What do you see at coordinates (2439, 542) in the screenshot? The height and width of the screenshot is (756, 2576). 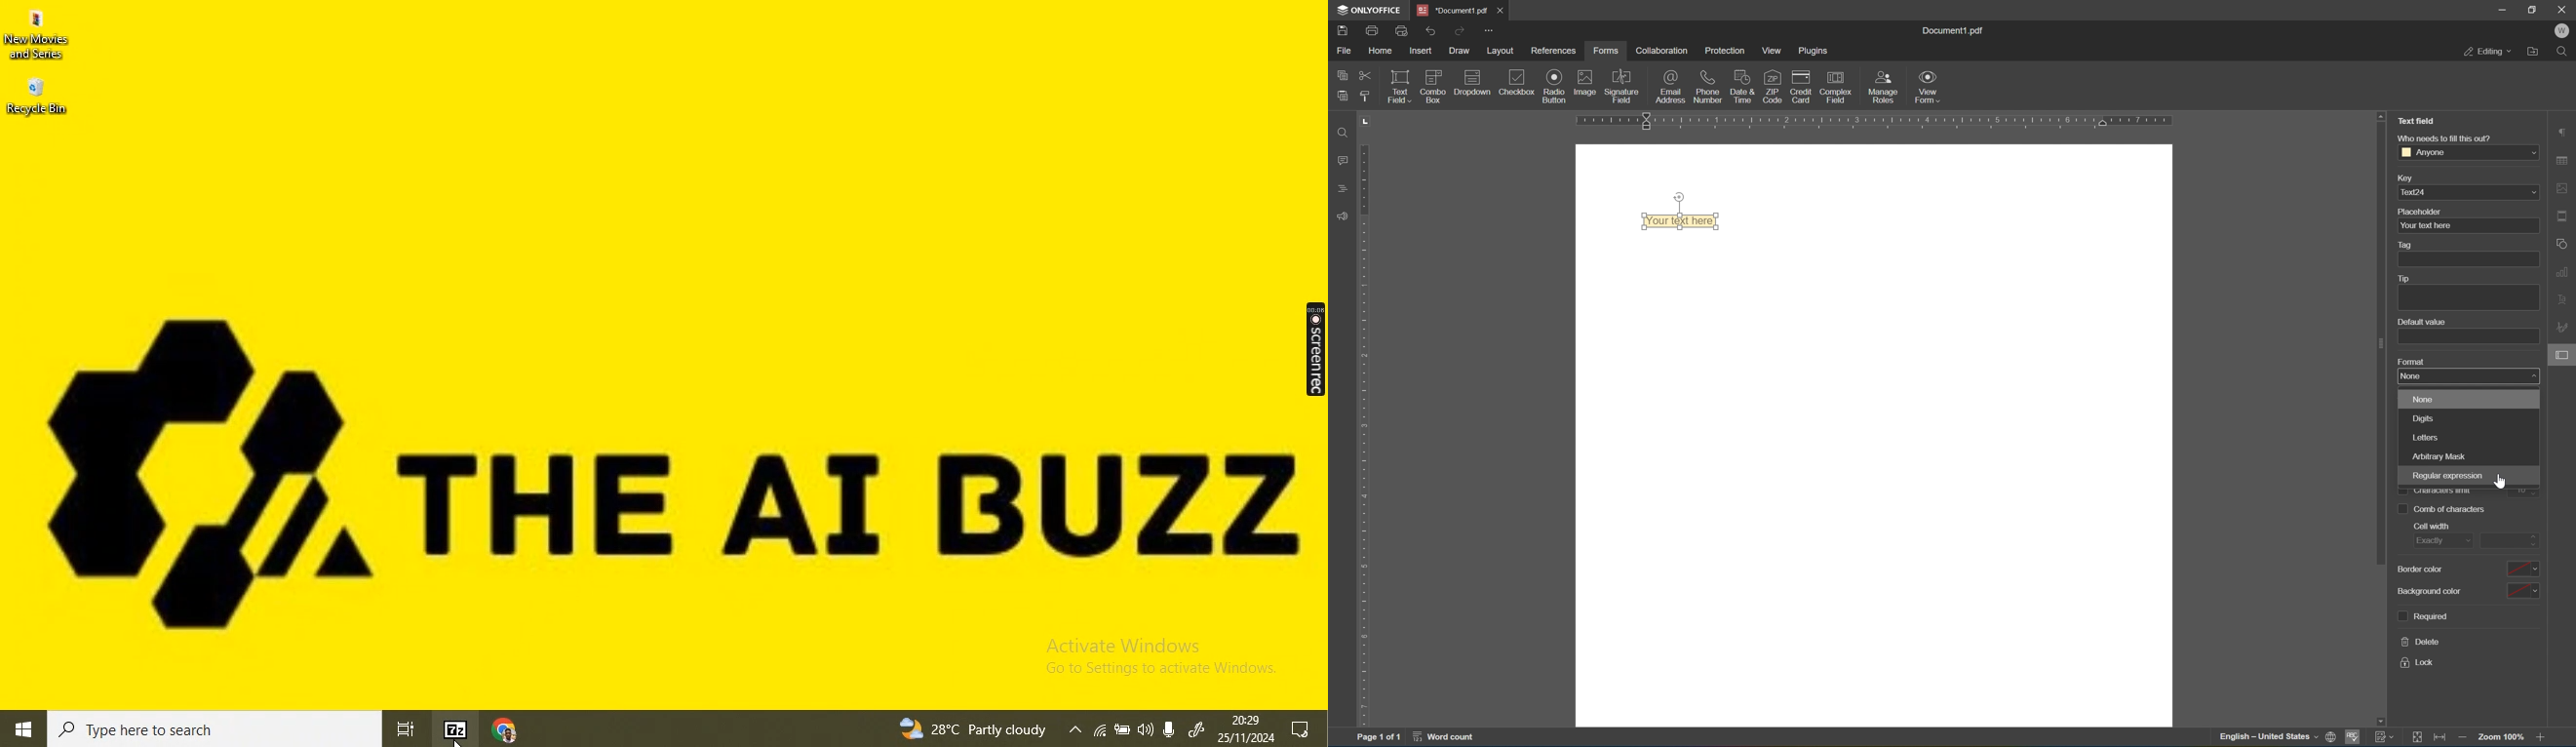 I see `exactly` at bounding box center [2439, 542].